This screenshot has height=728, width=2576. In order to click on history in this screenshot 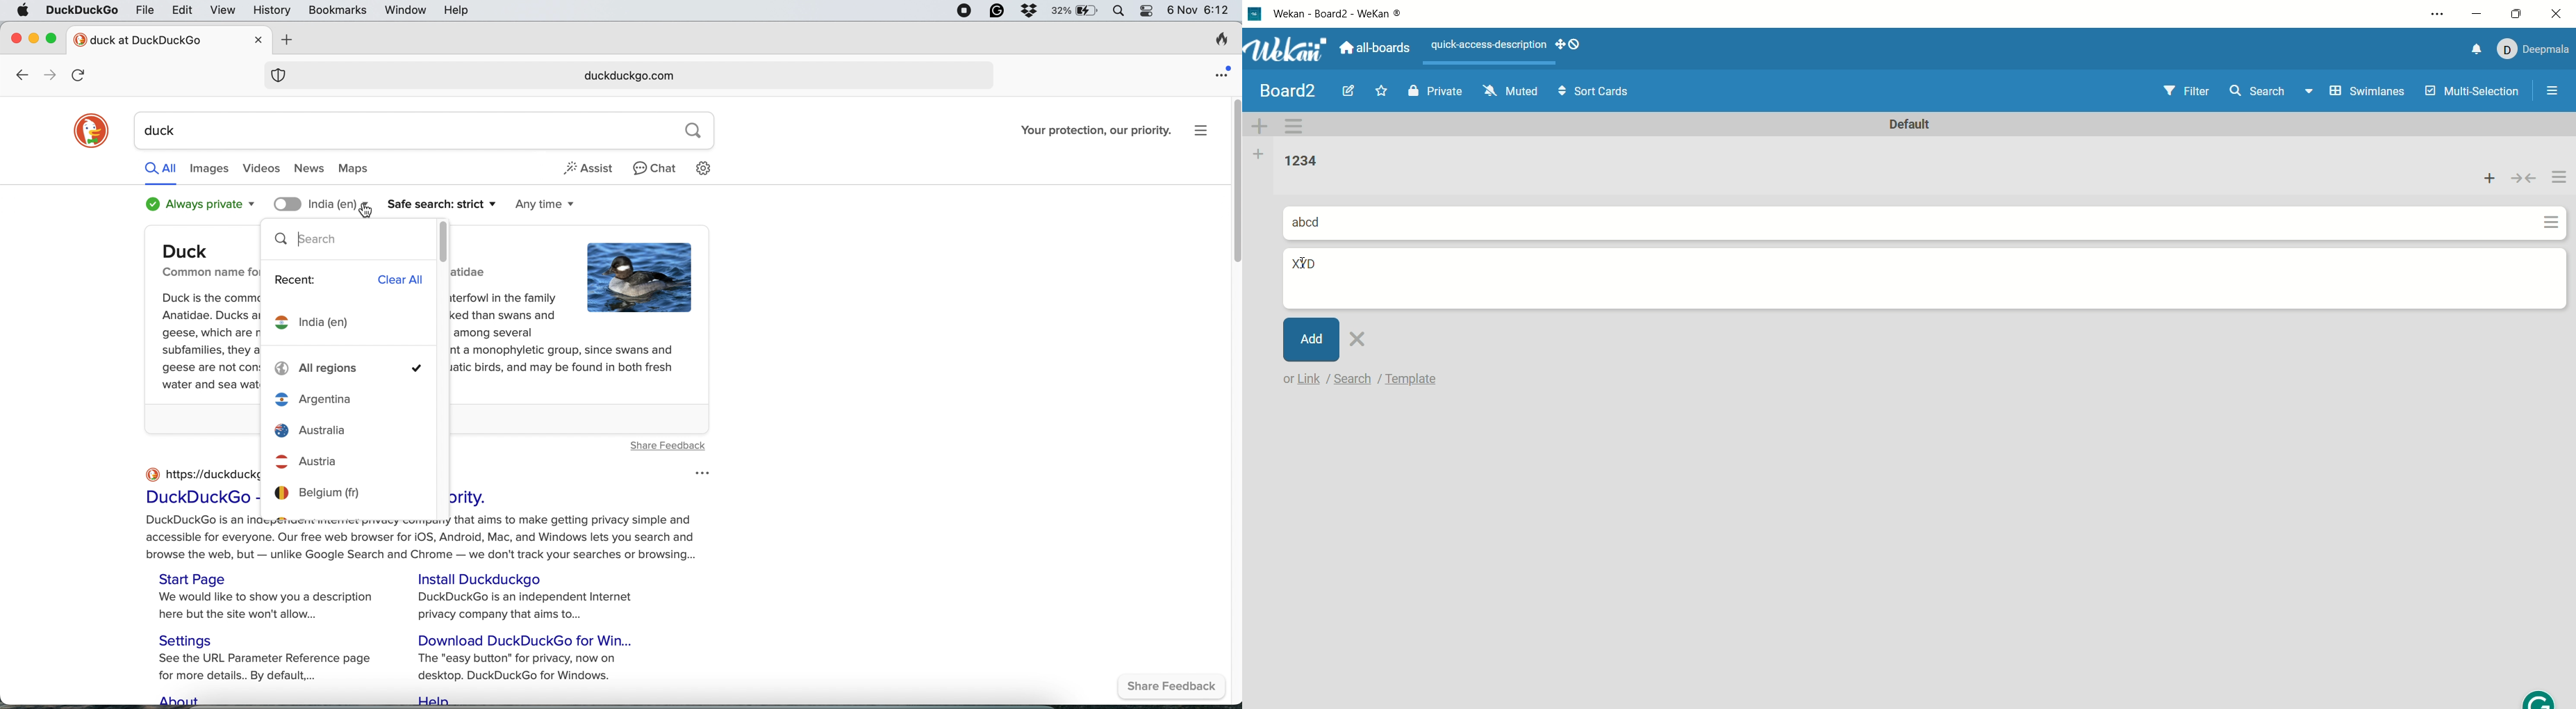, I will do `click(270, 10)`.